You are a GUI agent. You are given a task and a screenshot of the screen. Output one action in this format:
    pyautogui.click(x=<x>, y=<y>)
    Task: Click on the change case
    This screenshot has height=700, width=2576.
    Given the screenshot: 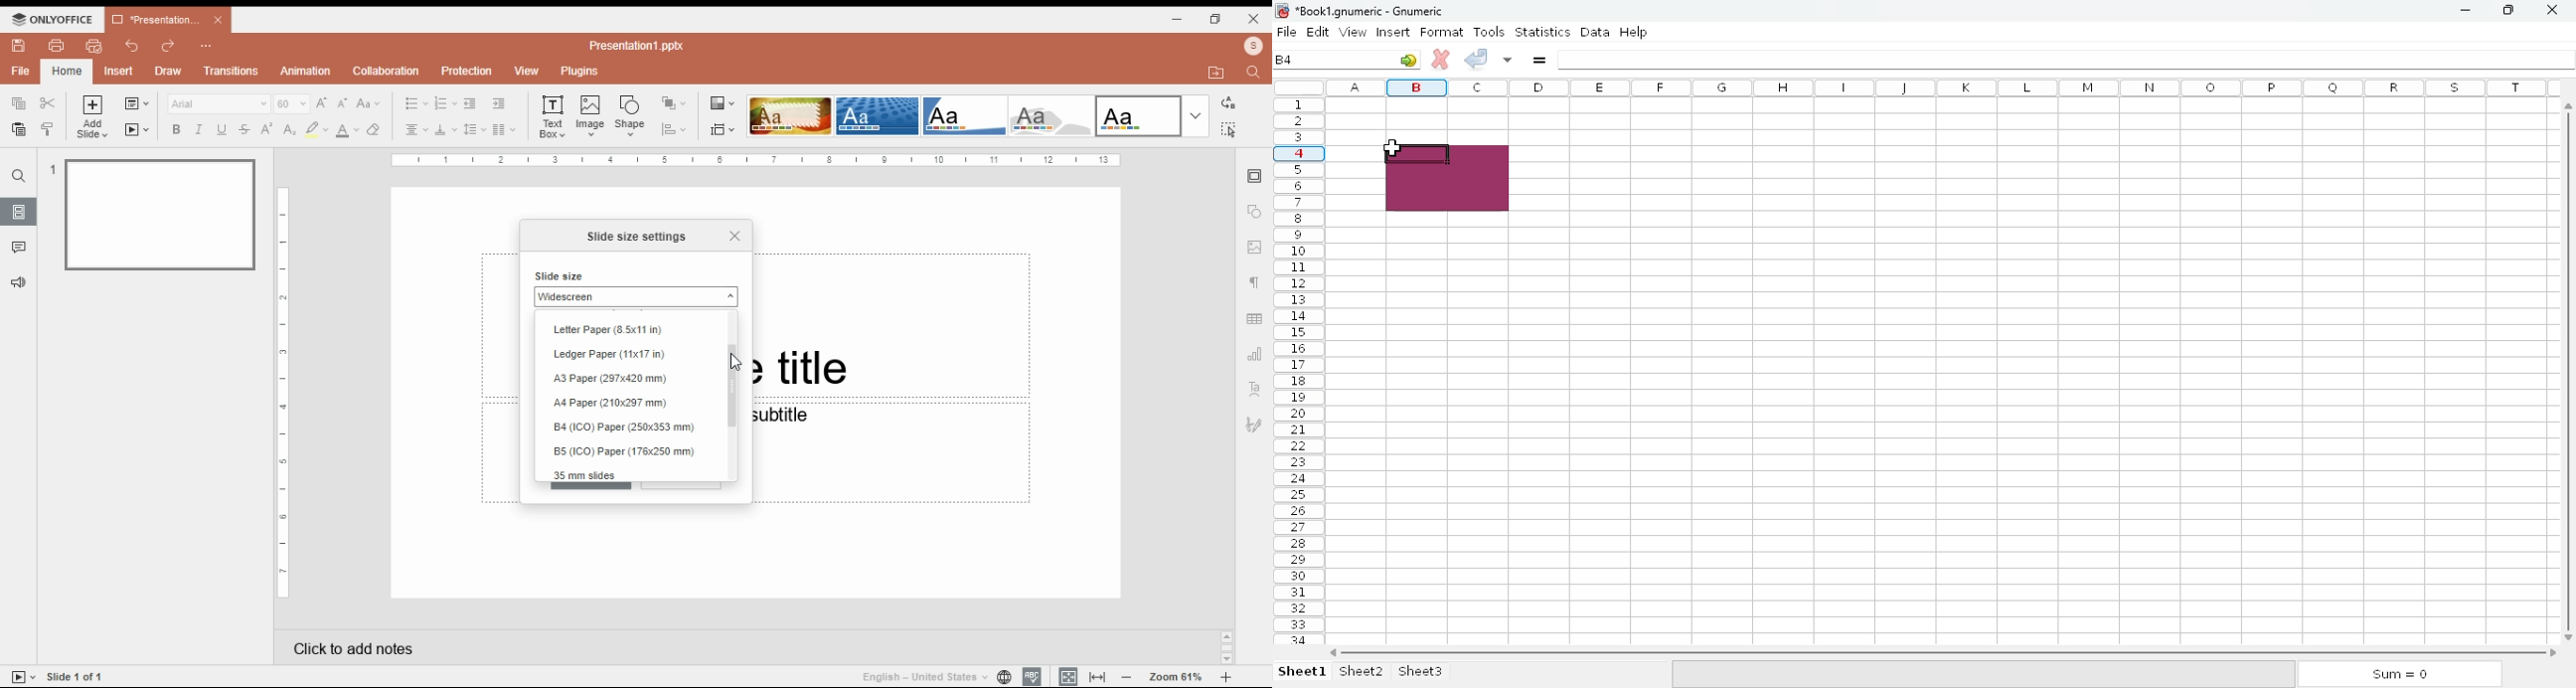 What is the action you would take?
    pyautogui.click(x=369, y=103)
    